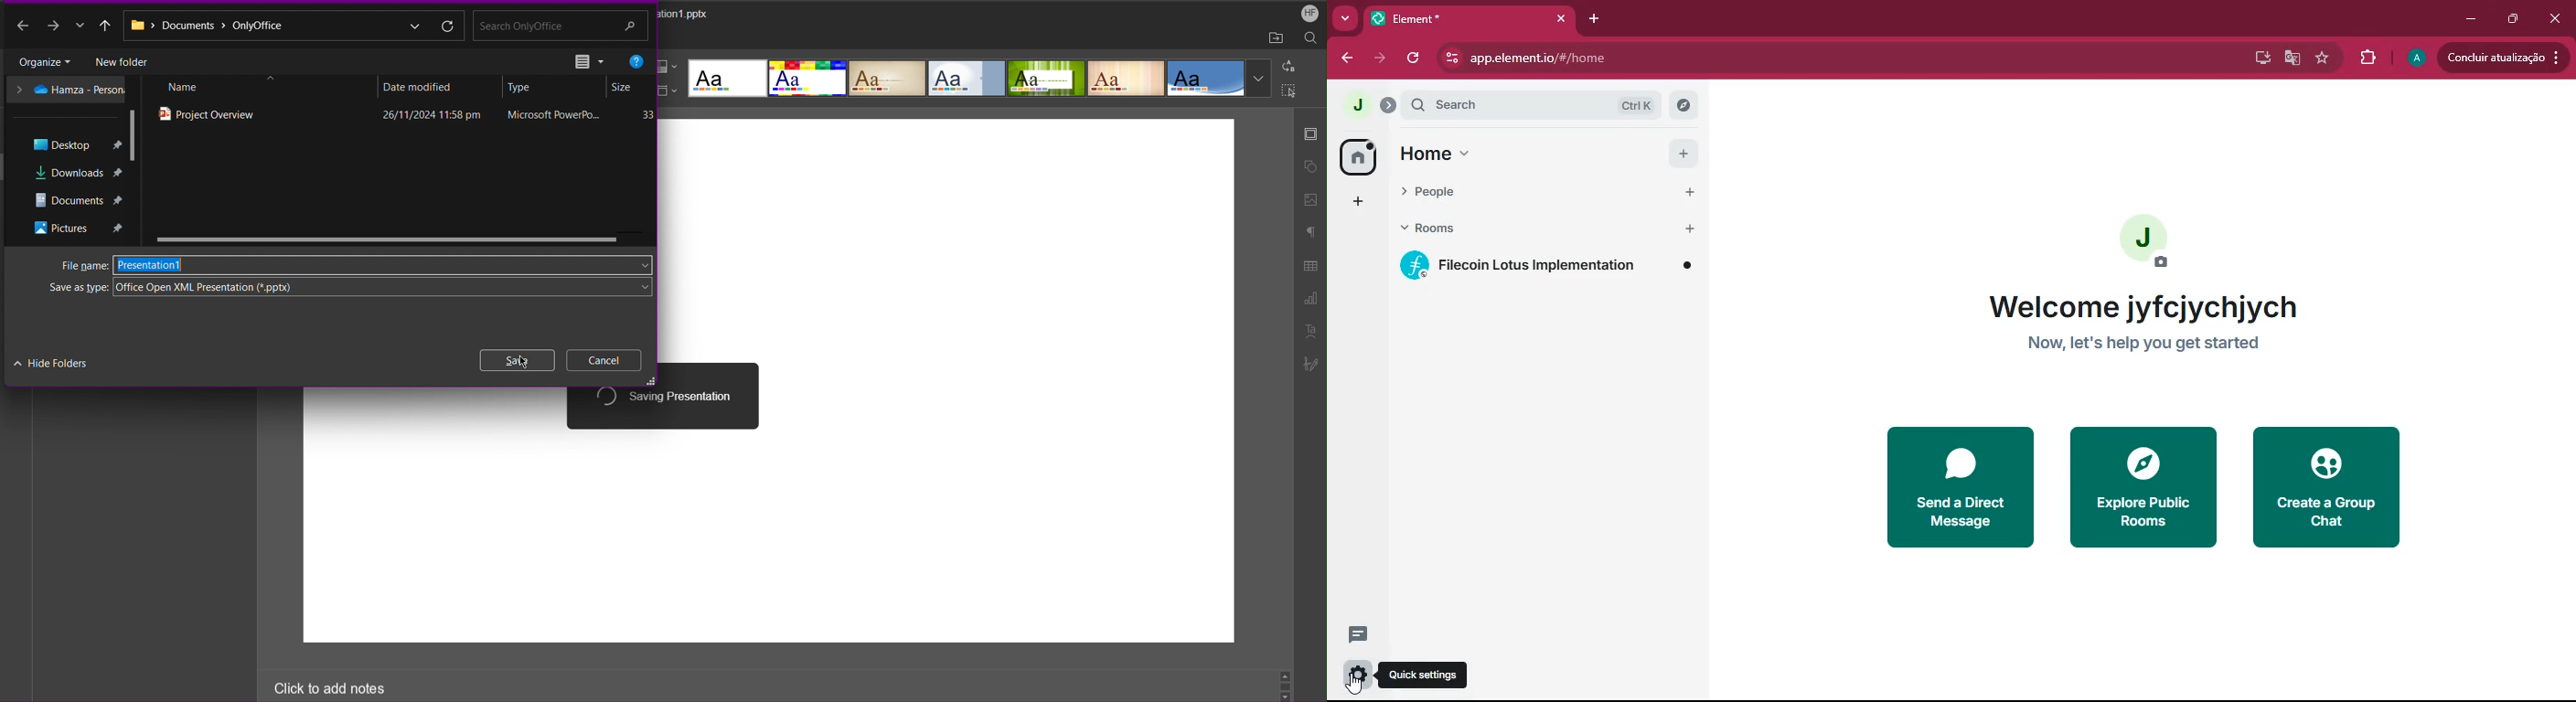 Image resolution: width=2576 pixels, height=728 pixels. What do you see at coordinates (78, 26) in the screenshot?
I see `more` at bounding box center [78, 26].